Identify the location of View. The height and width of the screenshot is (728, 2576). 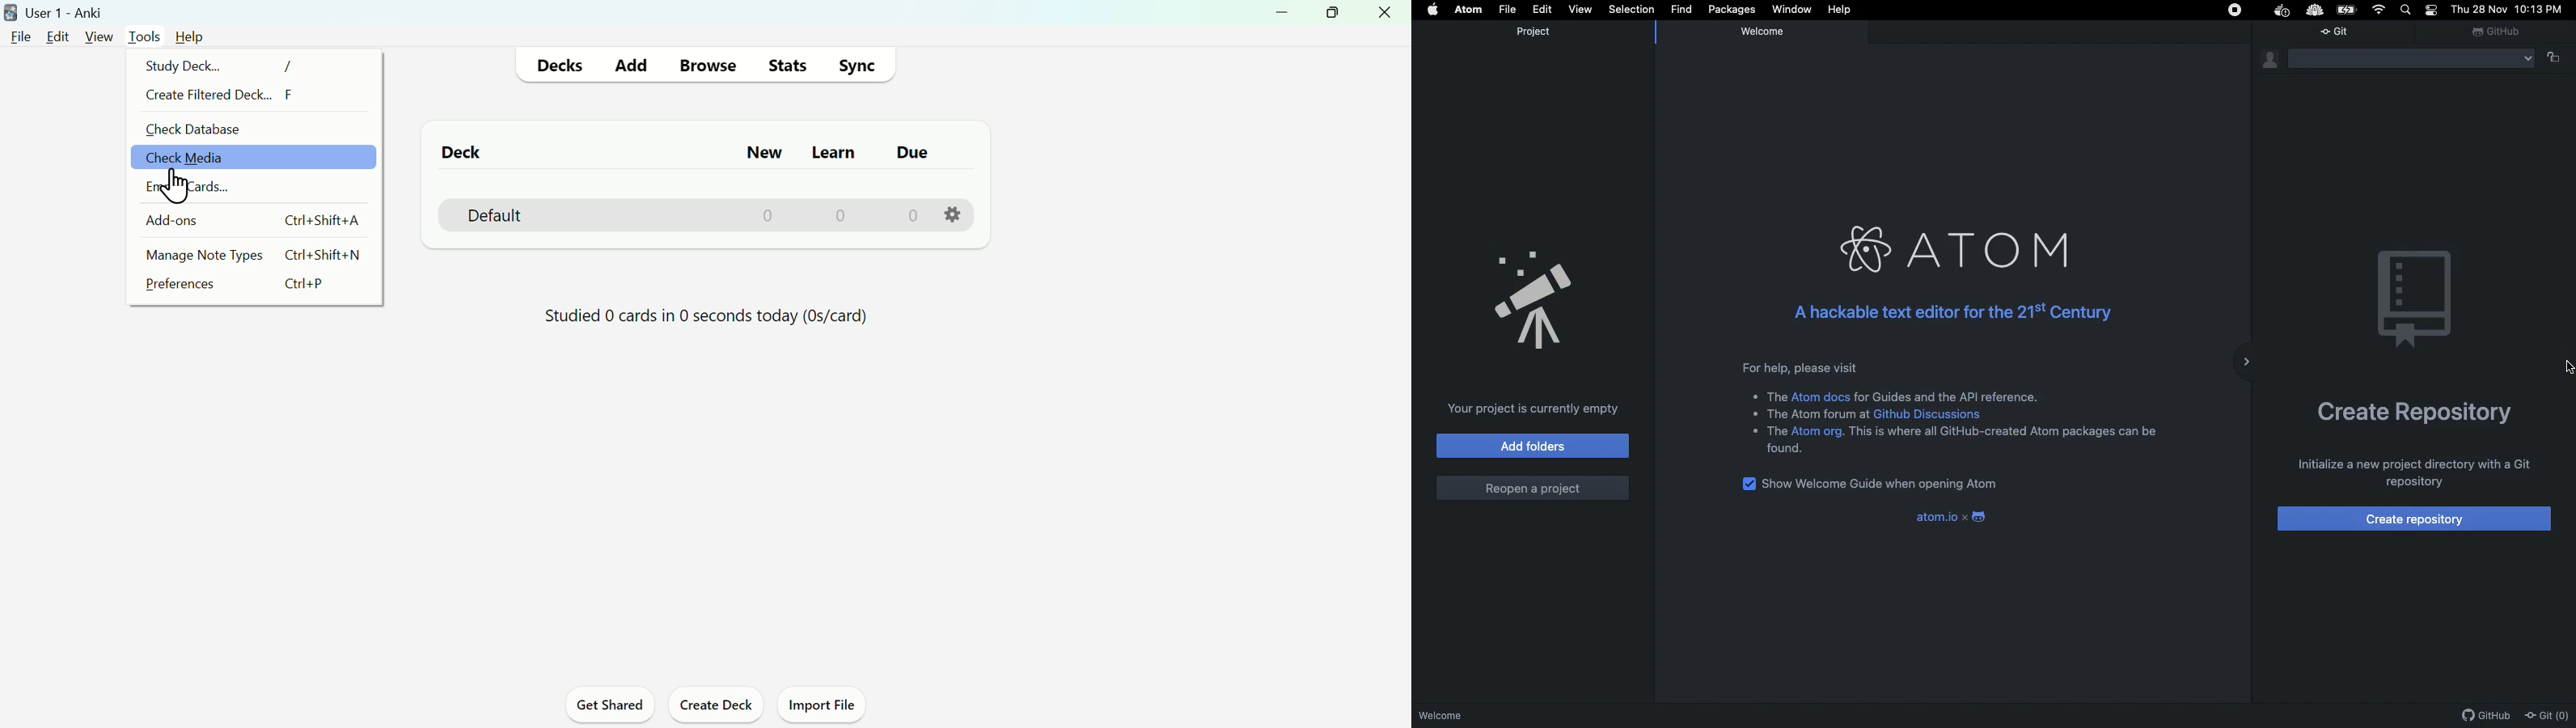
(99, 37).